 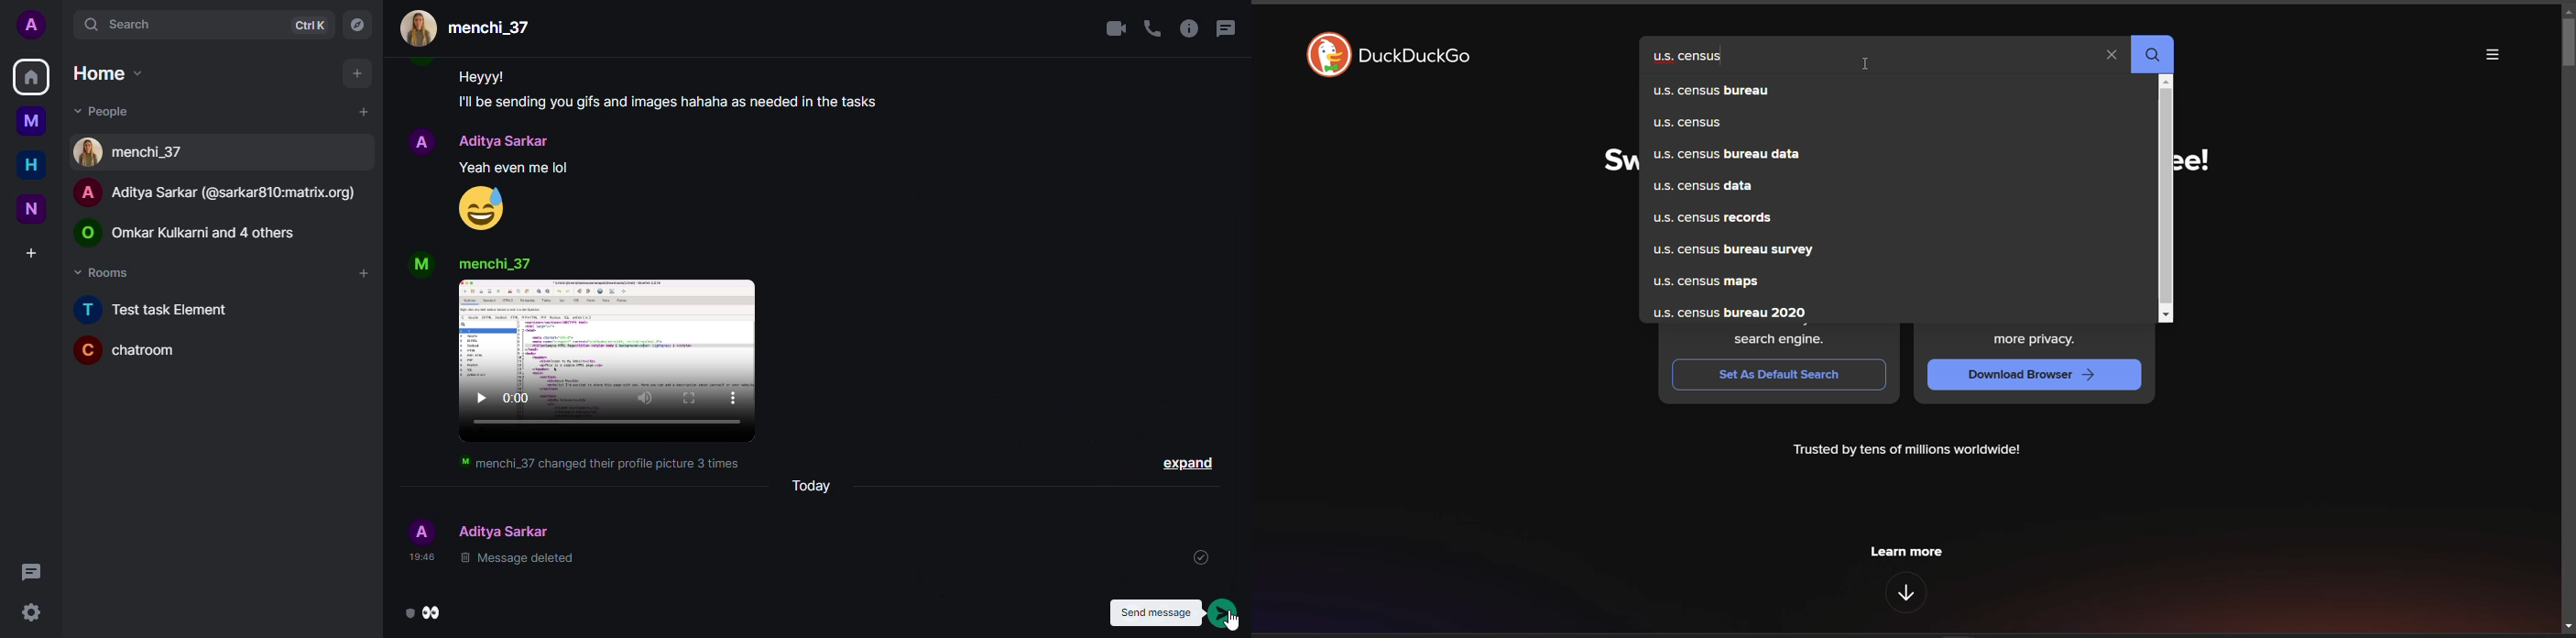 I want to click on home, so click(x=32, y=78).